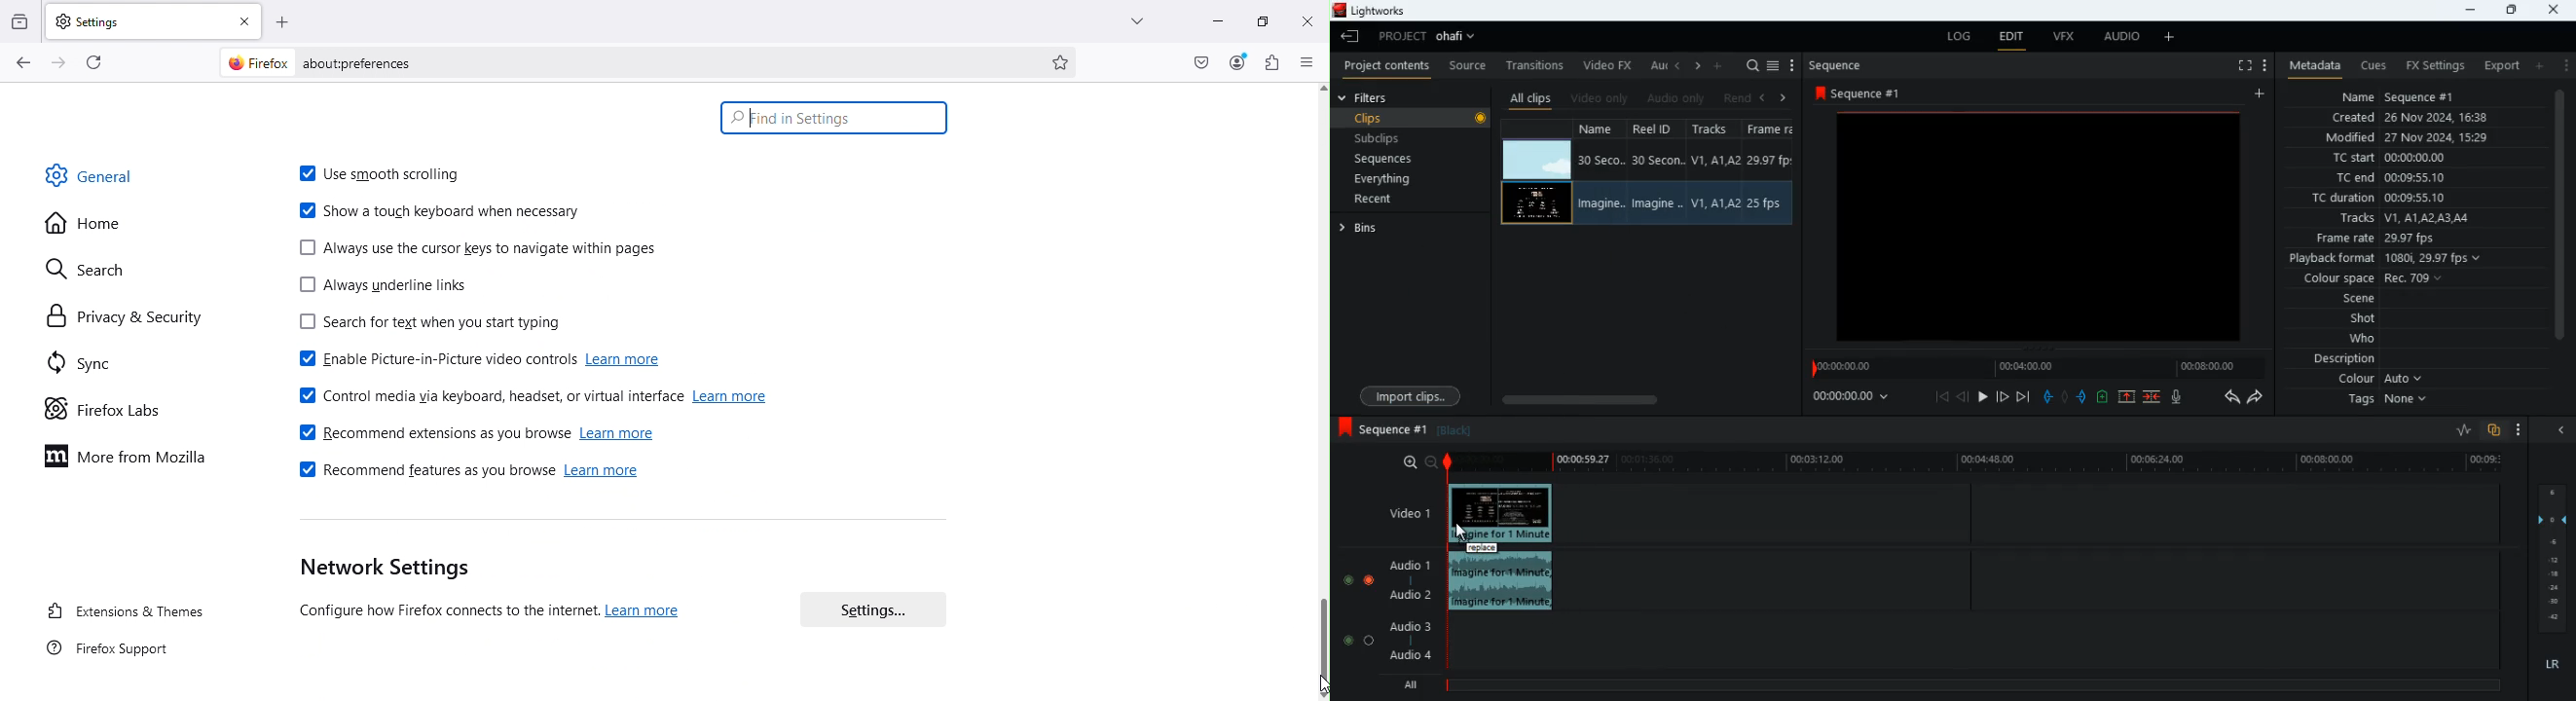 This screenshot has height=728, width=2576. Describe the element at coordinates (2383, 178) in the screenshot. I see `tc end` at that location.